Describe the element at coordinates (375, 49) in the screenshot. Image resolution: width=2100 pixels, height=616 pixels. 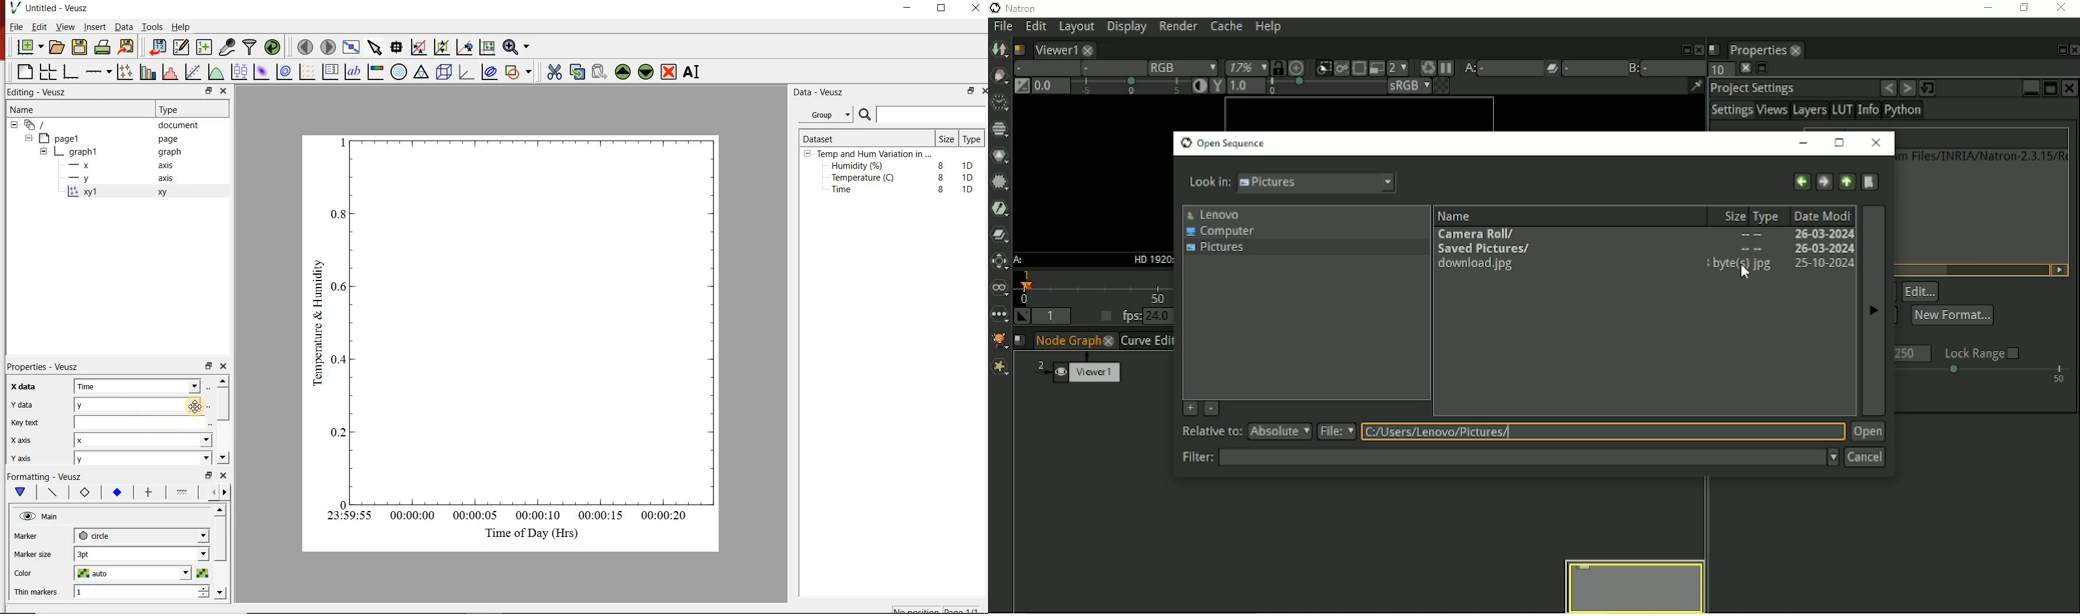
I see `select items from the graph or scroll` at that location.